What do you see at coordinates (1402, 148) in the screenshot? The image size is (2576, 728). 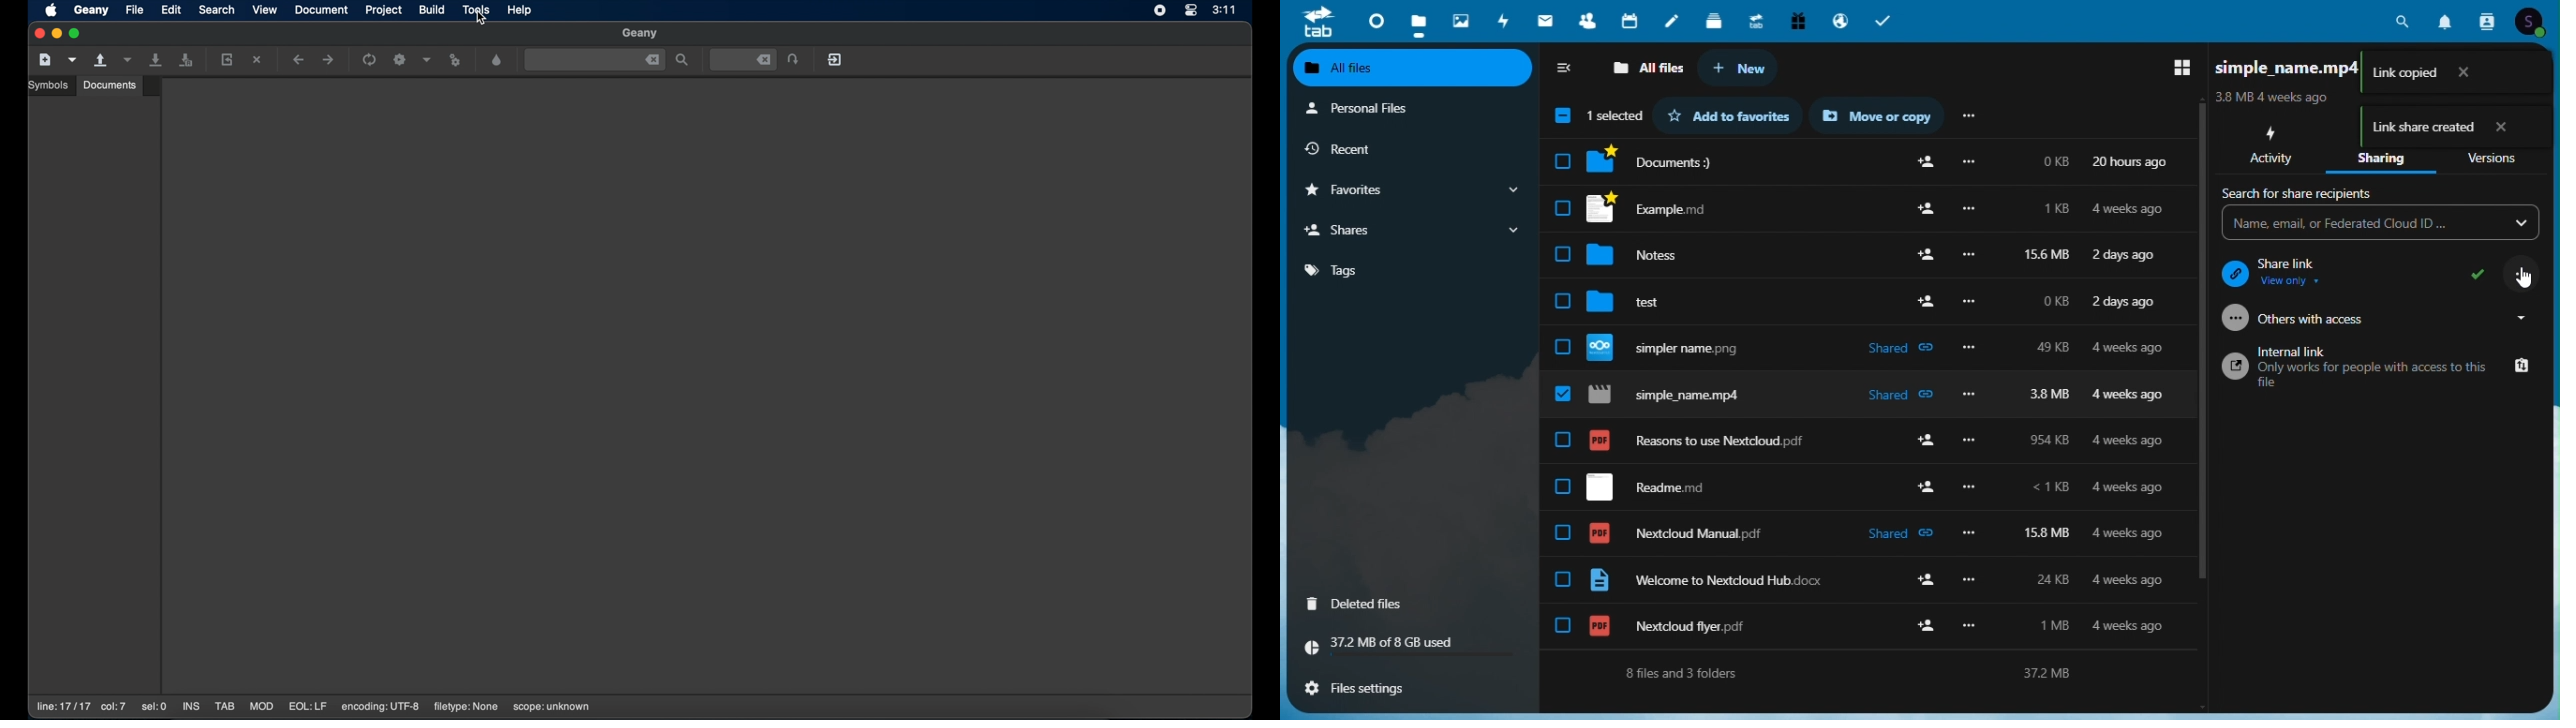 I see `recent` at bounding box center [1402, 148].